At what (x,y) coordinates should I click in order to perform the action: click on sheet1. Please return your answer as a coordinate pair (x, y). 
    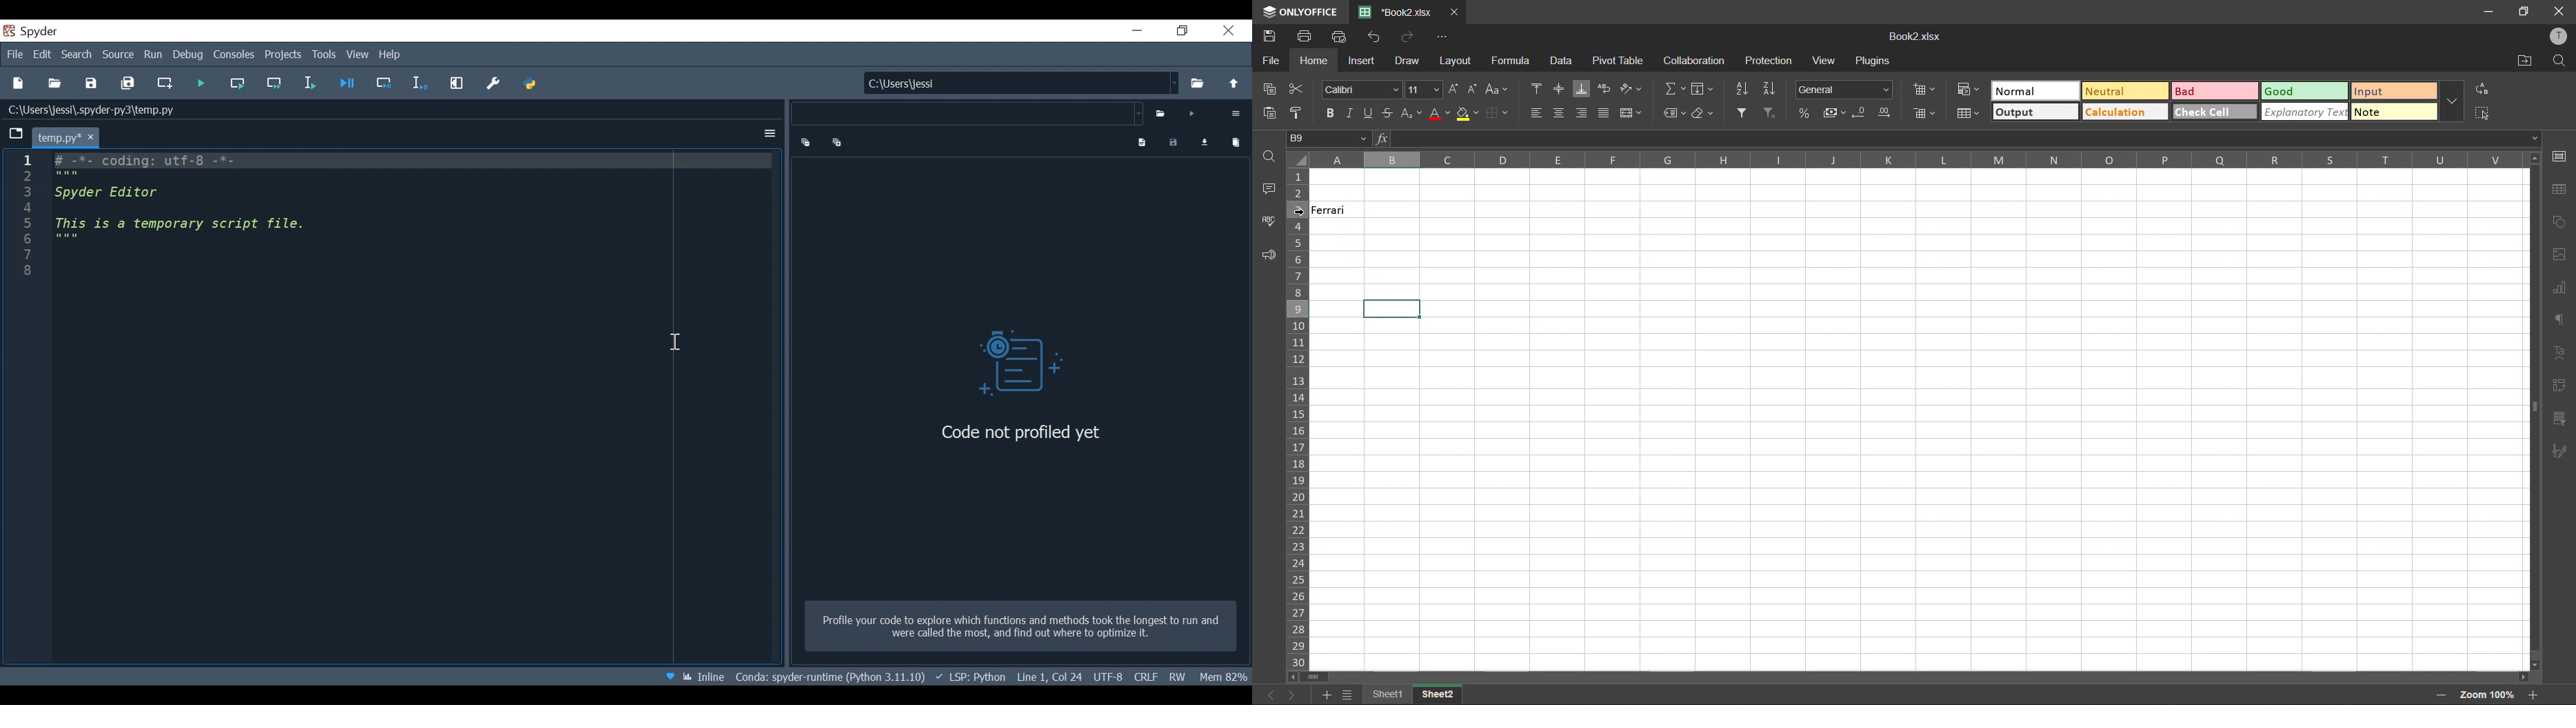
    Looking at the image, I should click on (1391, 693).